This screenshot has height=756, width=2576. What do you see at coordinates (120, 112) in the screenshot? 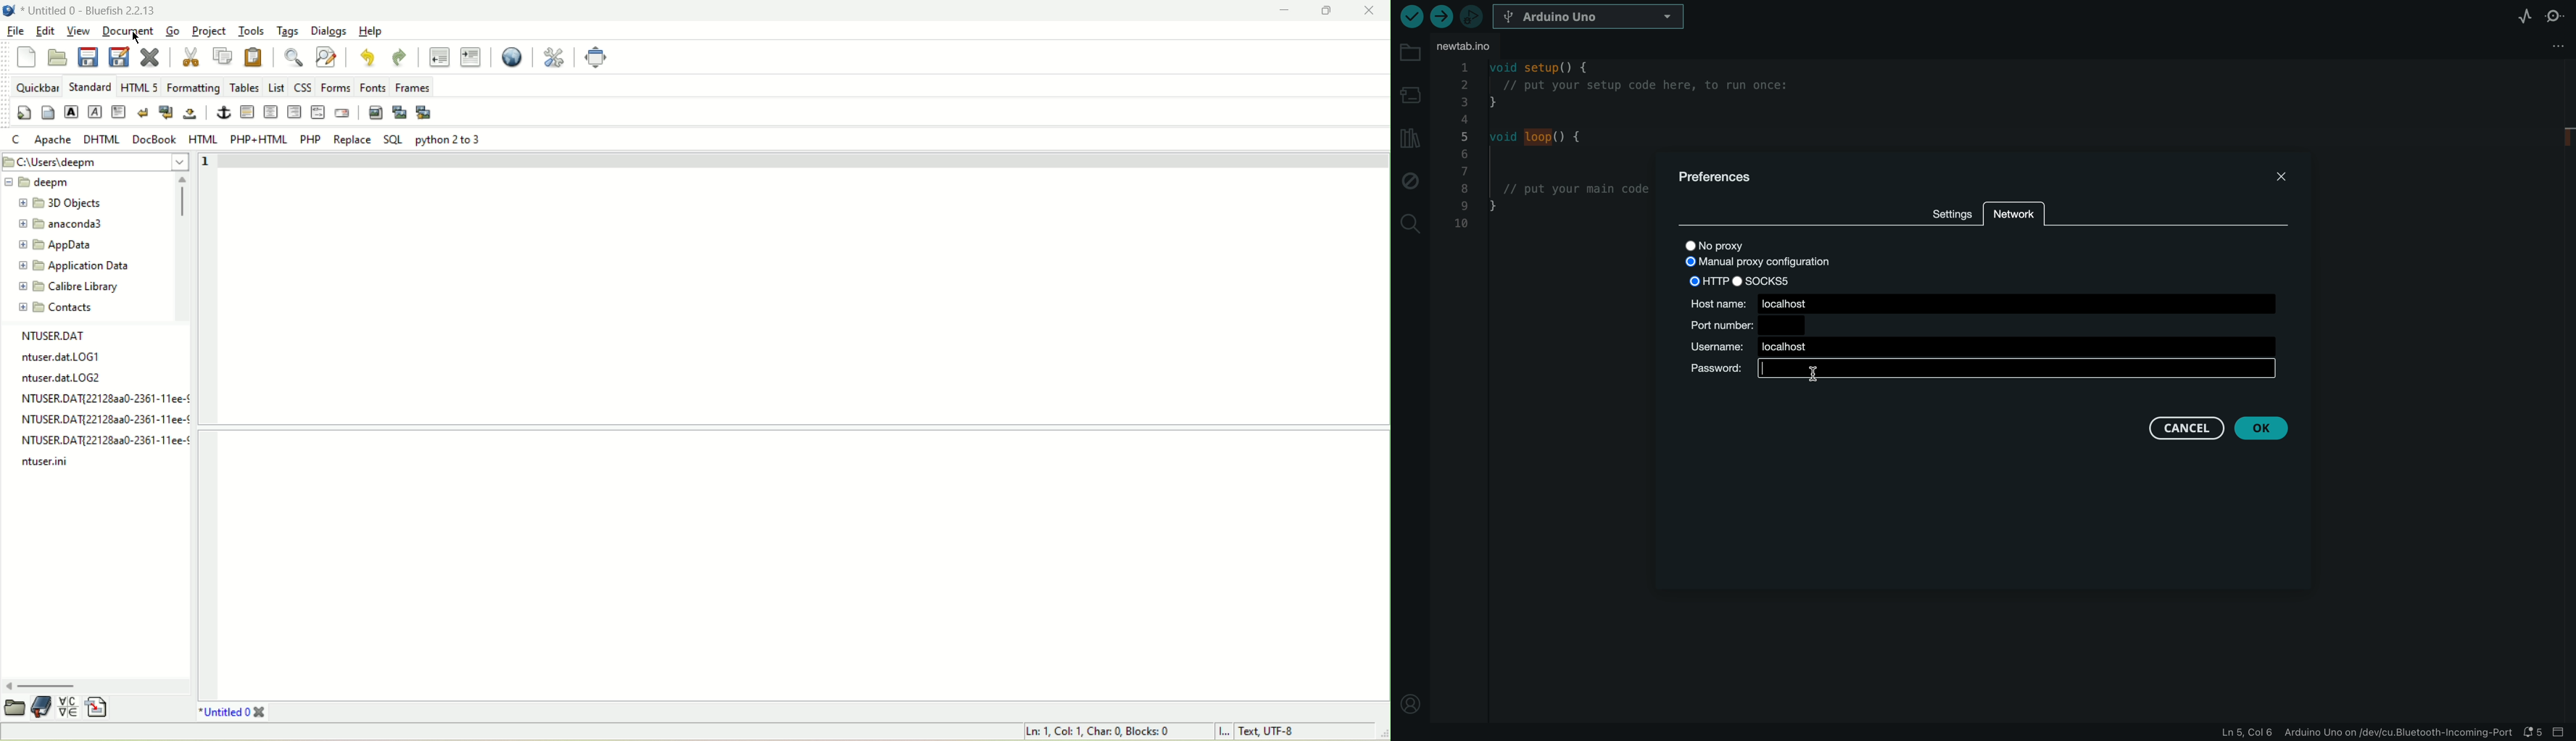
I see `paragraph` at bounding box center [120, 112].